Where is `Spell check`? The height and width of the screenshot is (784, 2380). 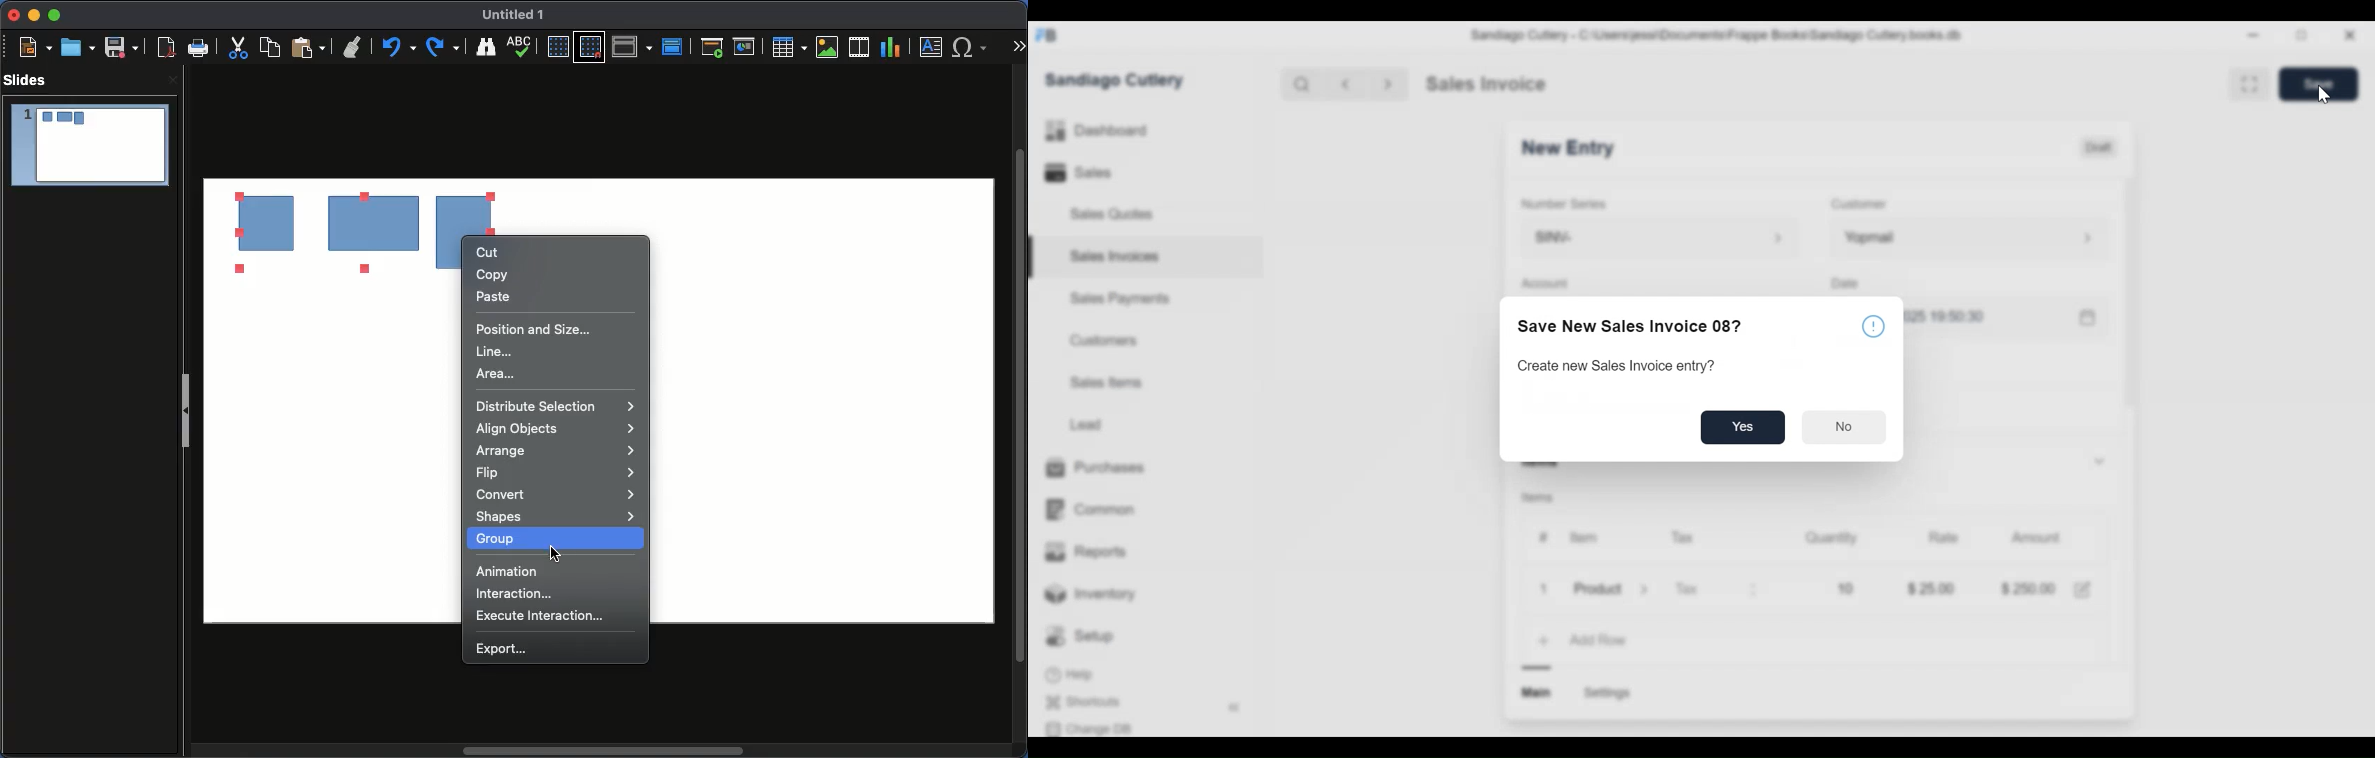 Spell check is located at coordinates (522, 46).